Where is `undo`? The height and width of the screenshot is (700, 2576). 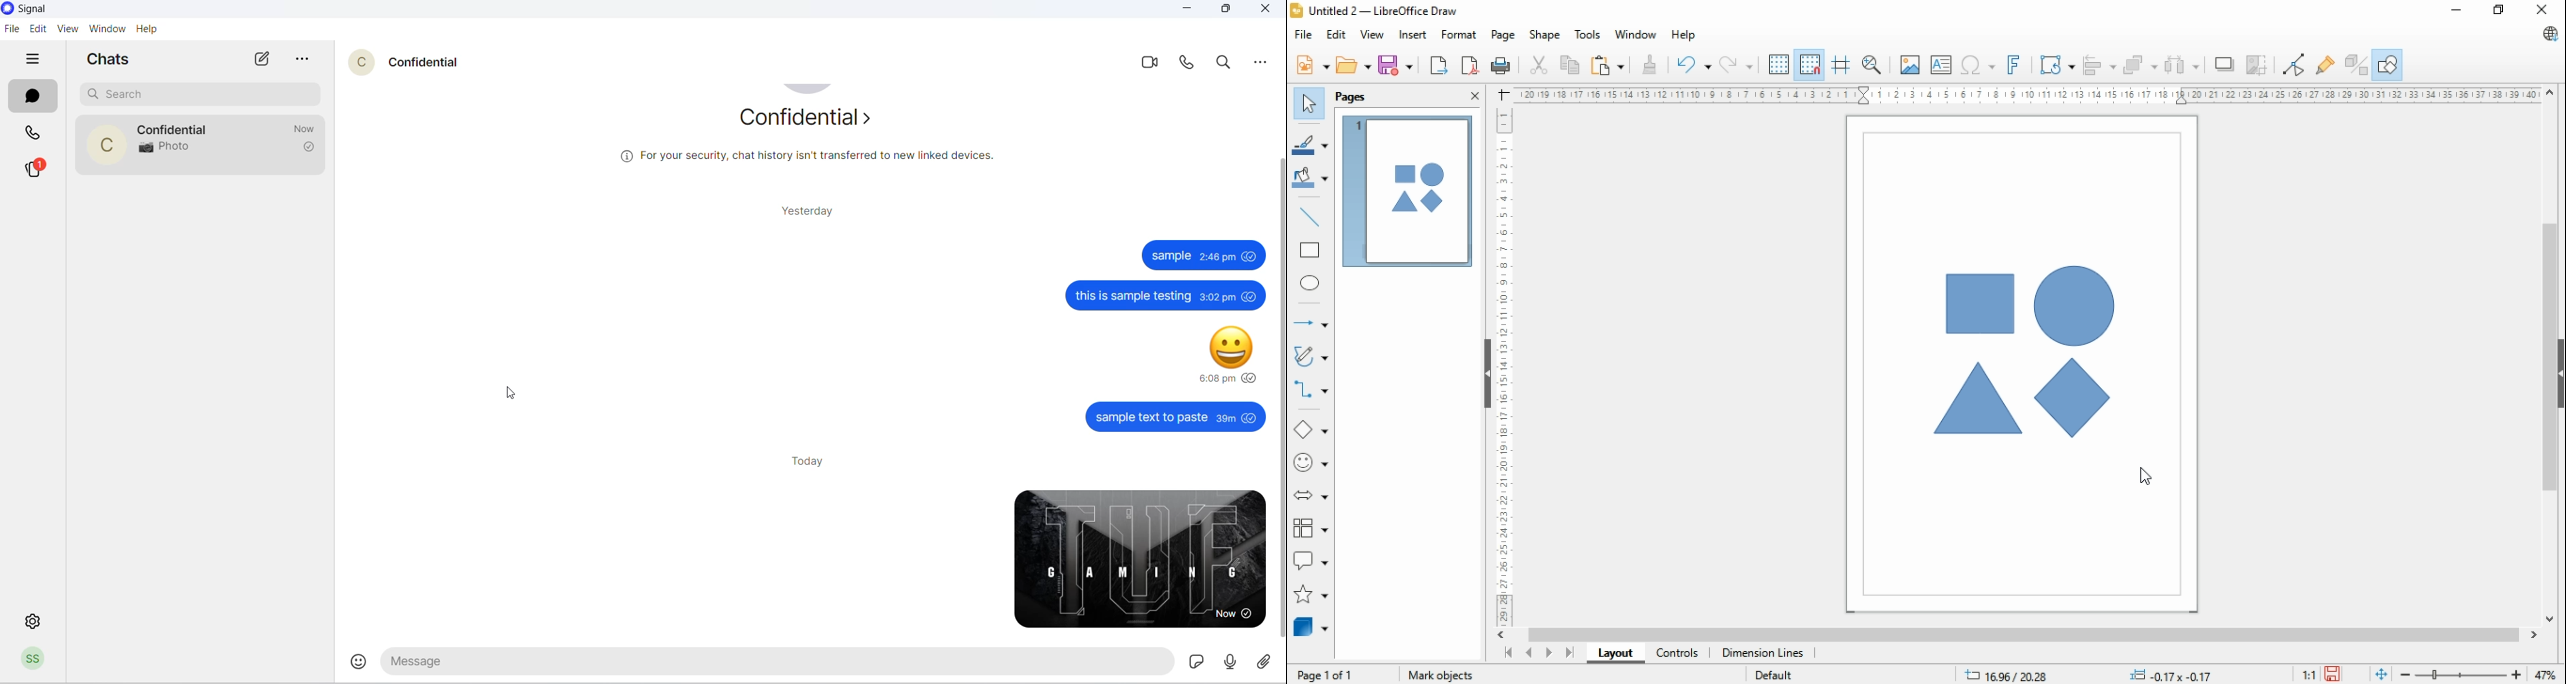
undo is located at coordinates (1694, 66).